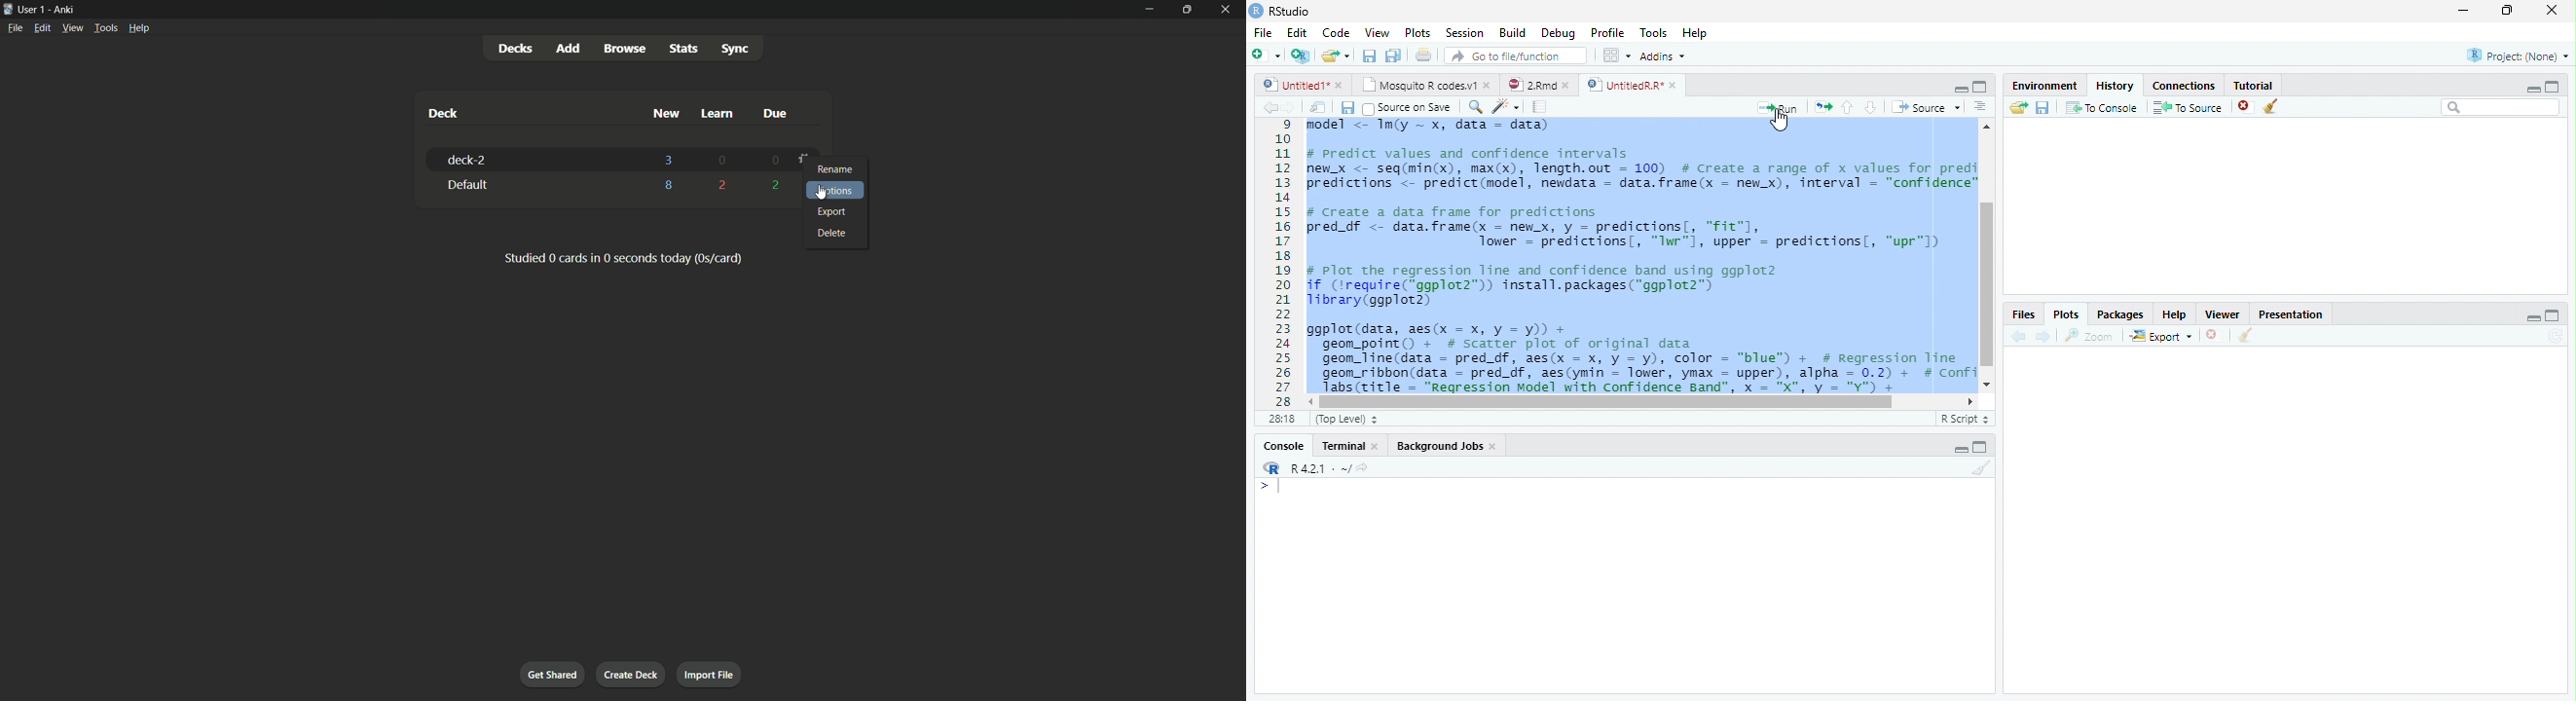 The height and width of the screenshot is (728, 2576). Describe the element at coordinates (1543, 108) in the screenshot. I see `Pages` at that location.